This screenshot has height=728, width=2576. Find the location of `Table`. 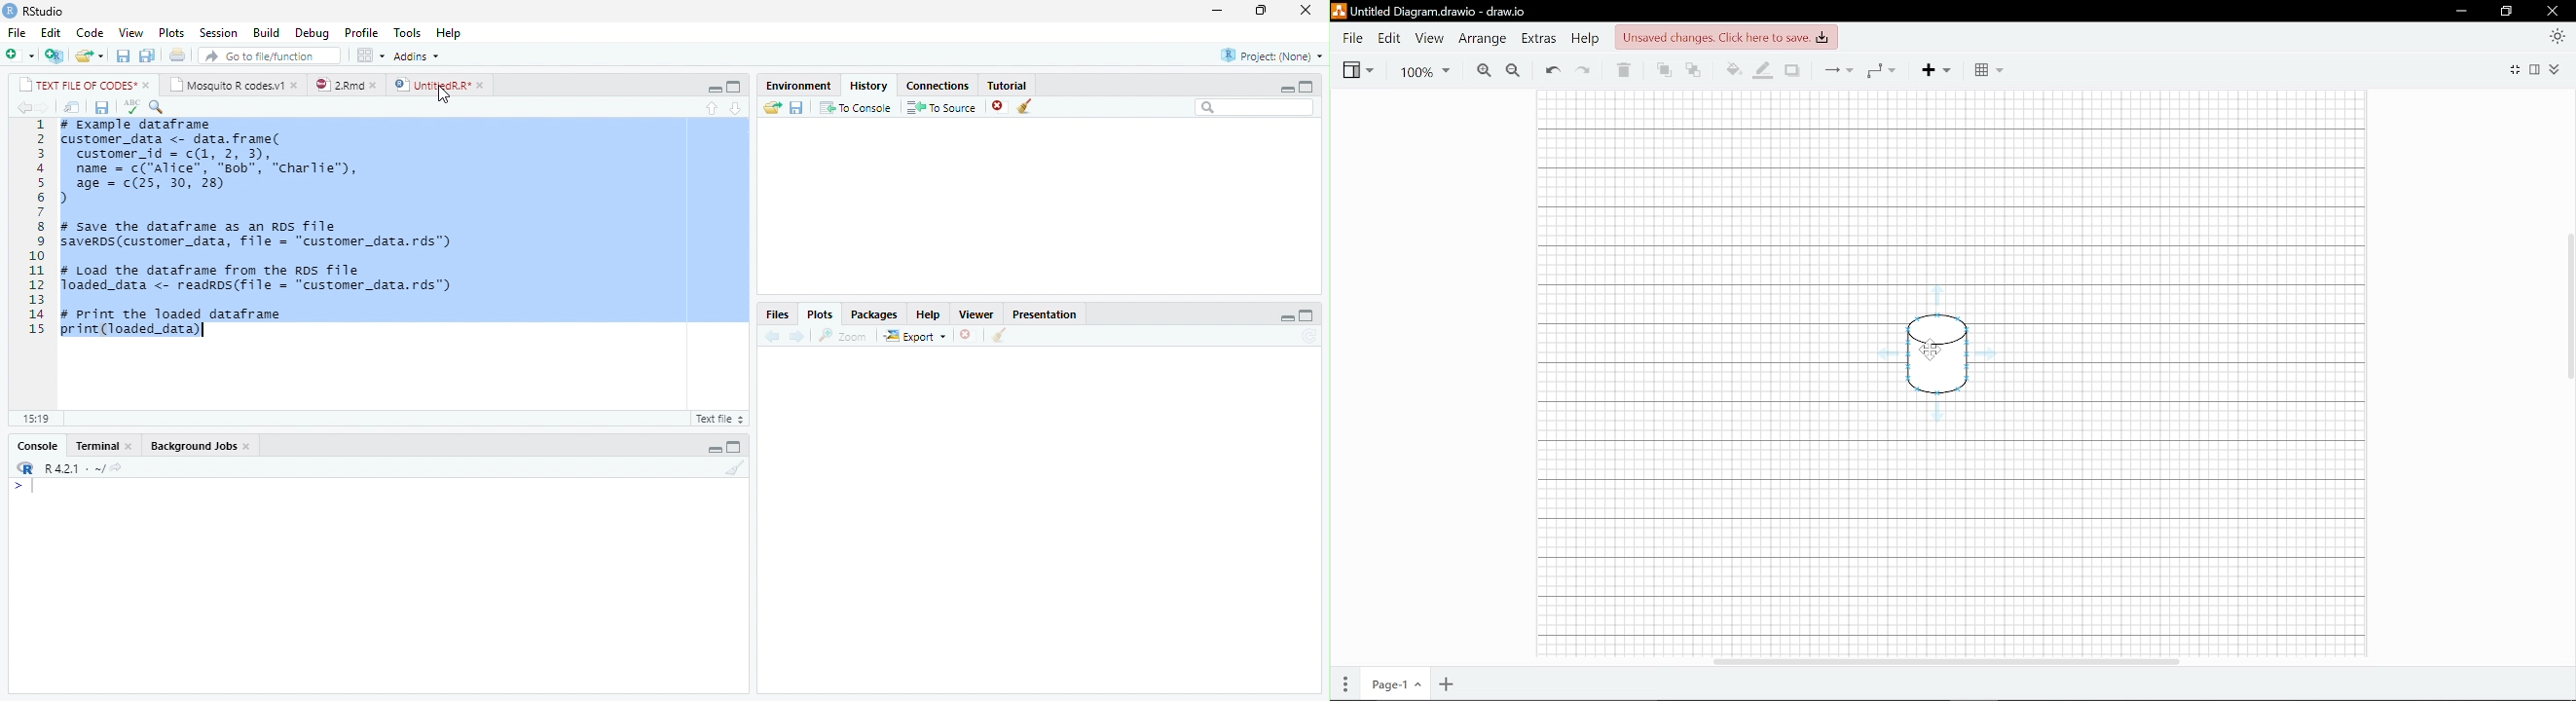

Table is located at coordinates (1989, 70).